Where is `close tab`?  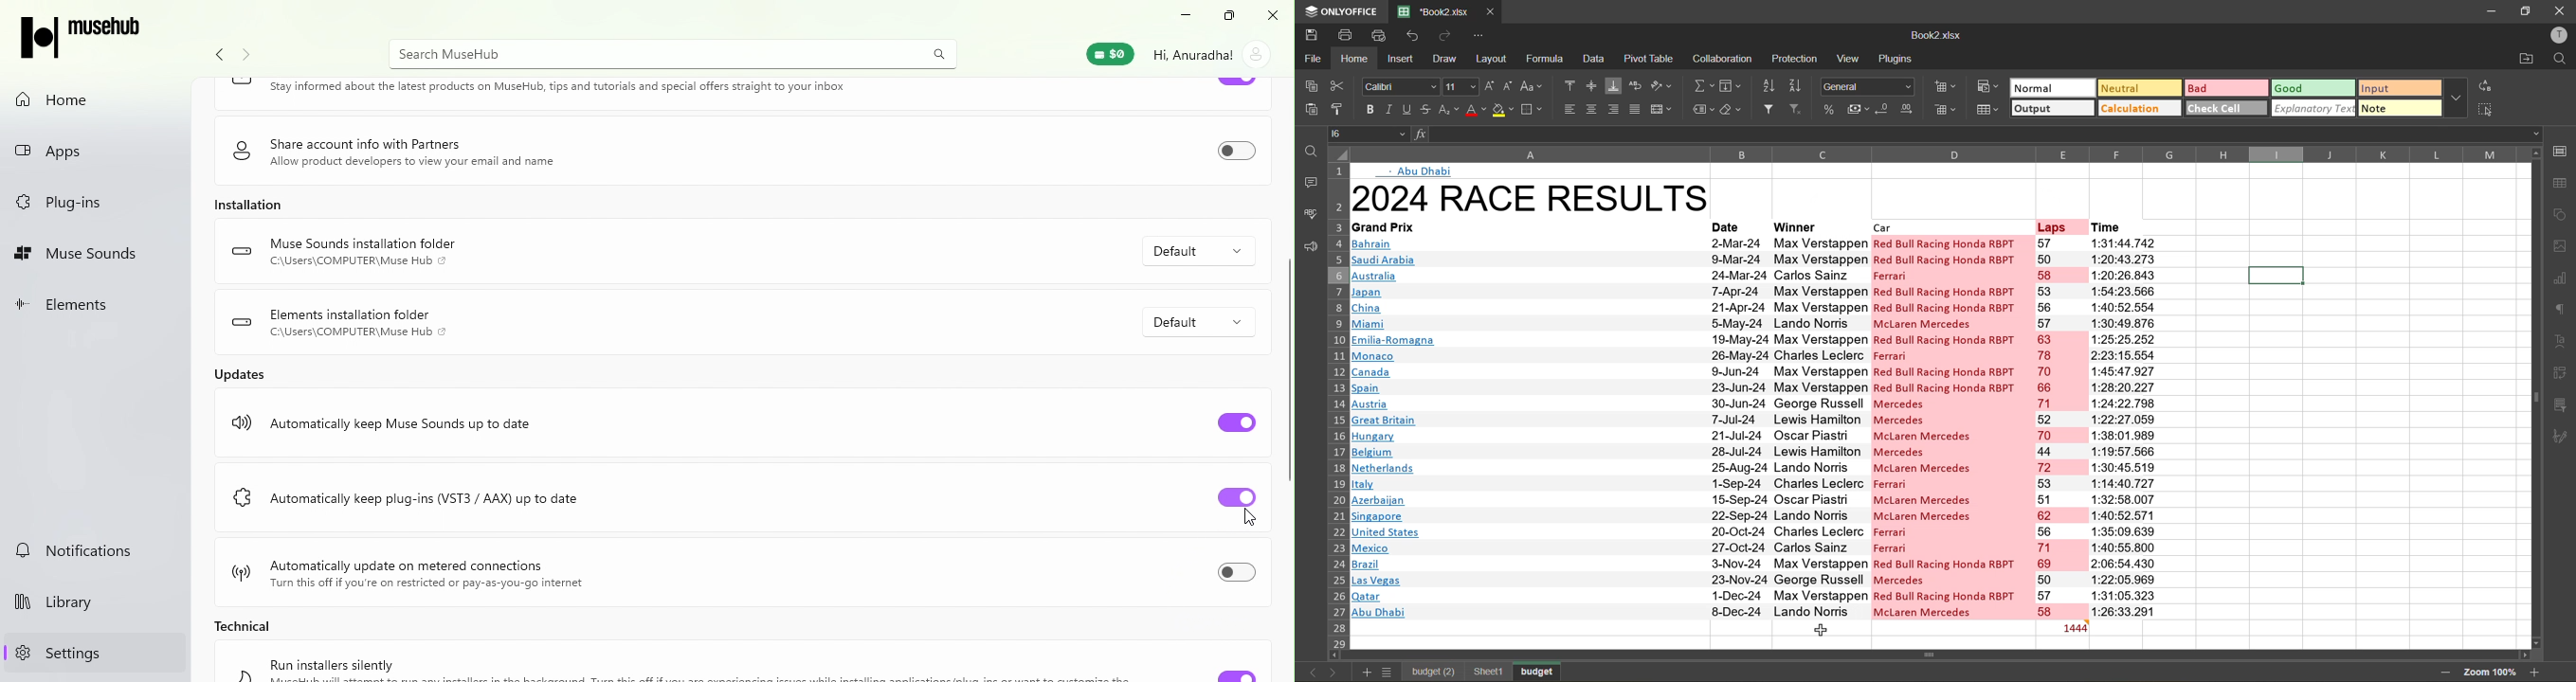
close tab is located at coordinates (1491, 9).